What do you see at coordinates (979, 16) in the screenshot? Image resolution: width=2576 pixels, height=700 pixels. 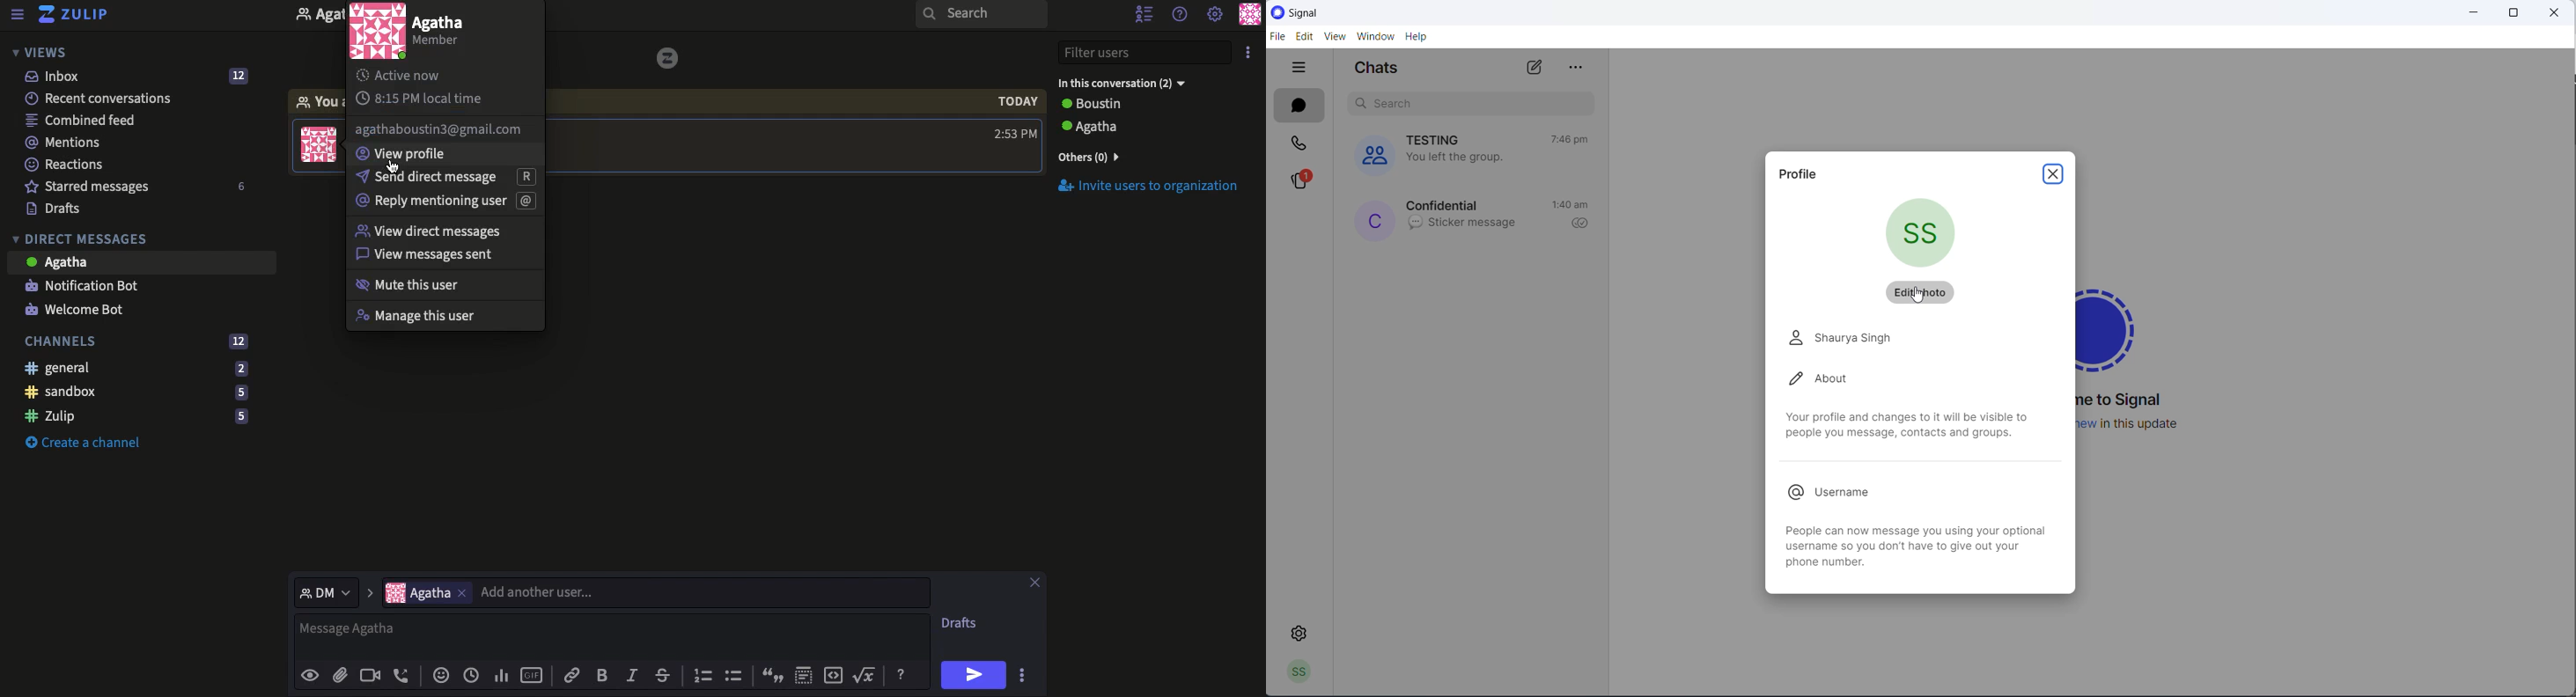 I see `Search` at bounding box center [979, 16].